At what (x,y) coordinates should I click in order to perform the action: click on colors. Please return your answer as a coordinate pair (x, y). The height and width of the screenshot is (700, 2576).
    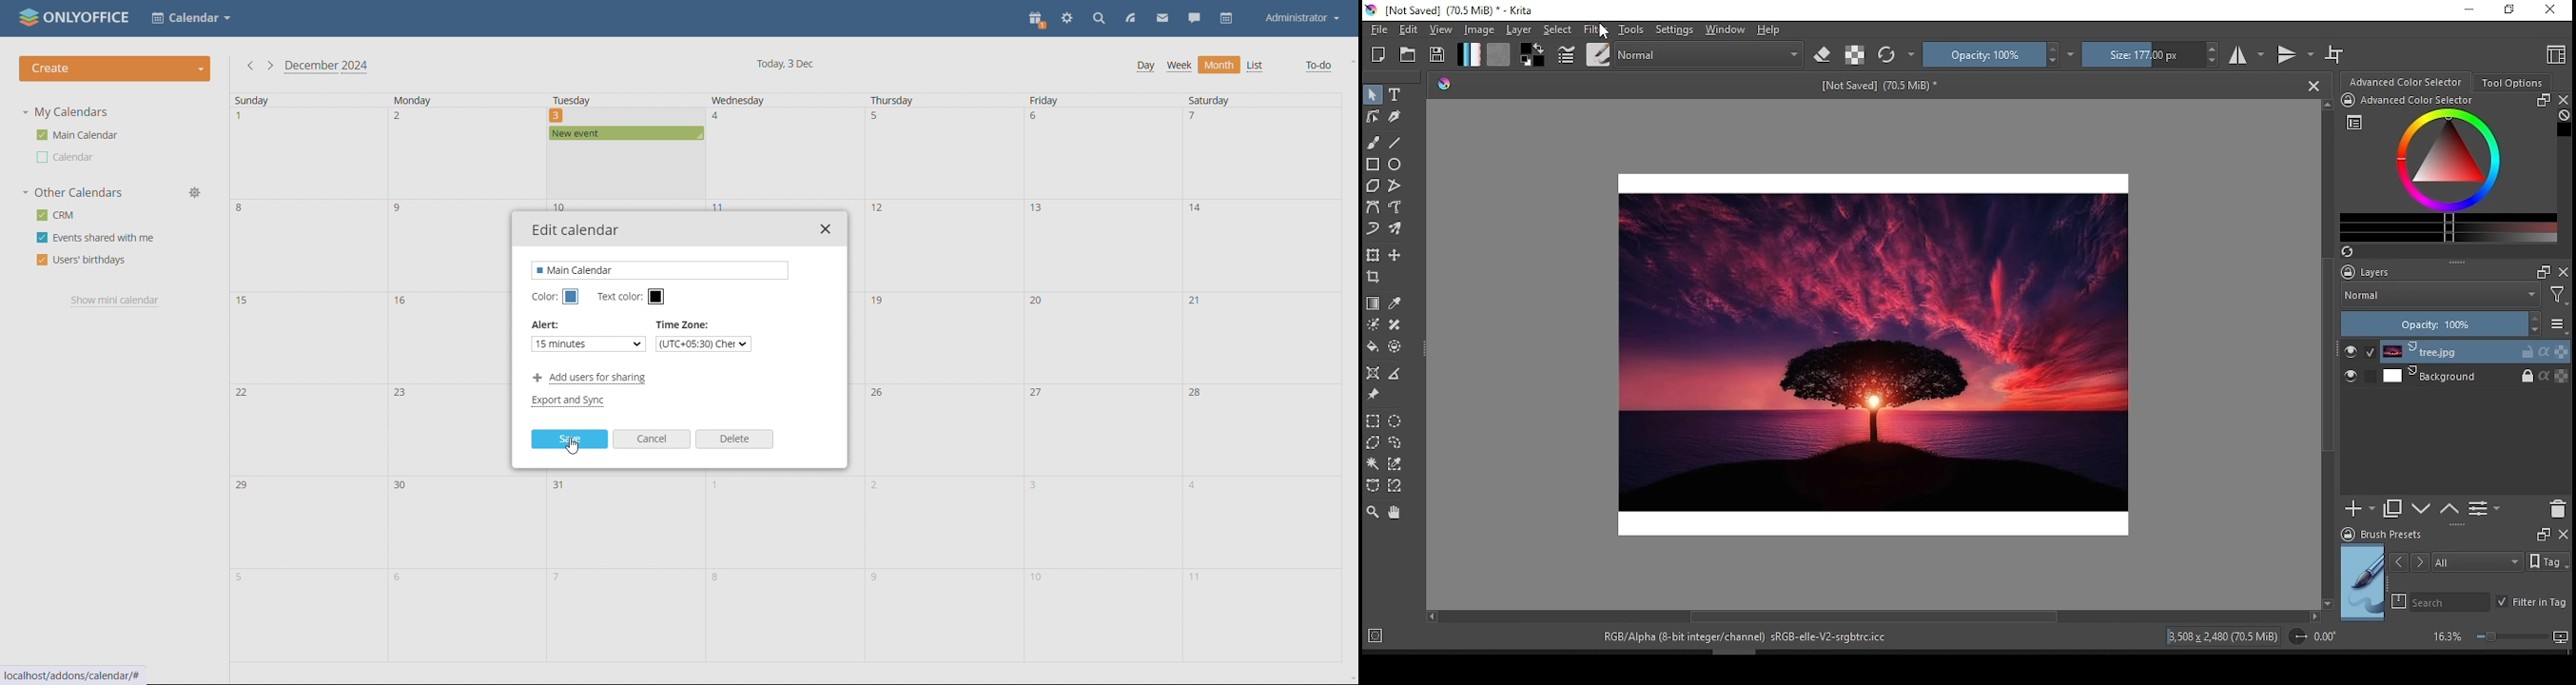
    Looking at the image, I should click on (1534, 54).